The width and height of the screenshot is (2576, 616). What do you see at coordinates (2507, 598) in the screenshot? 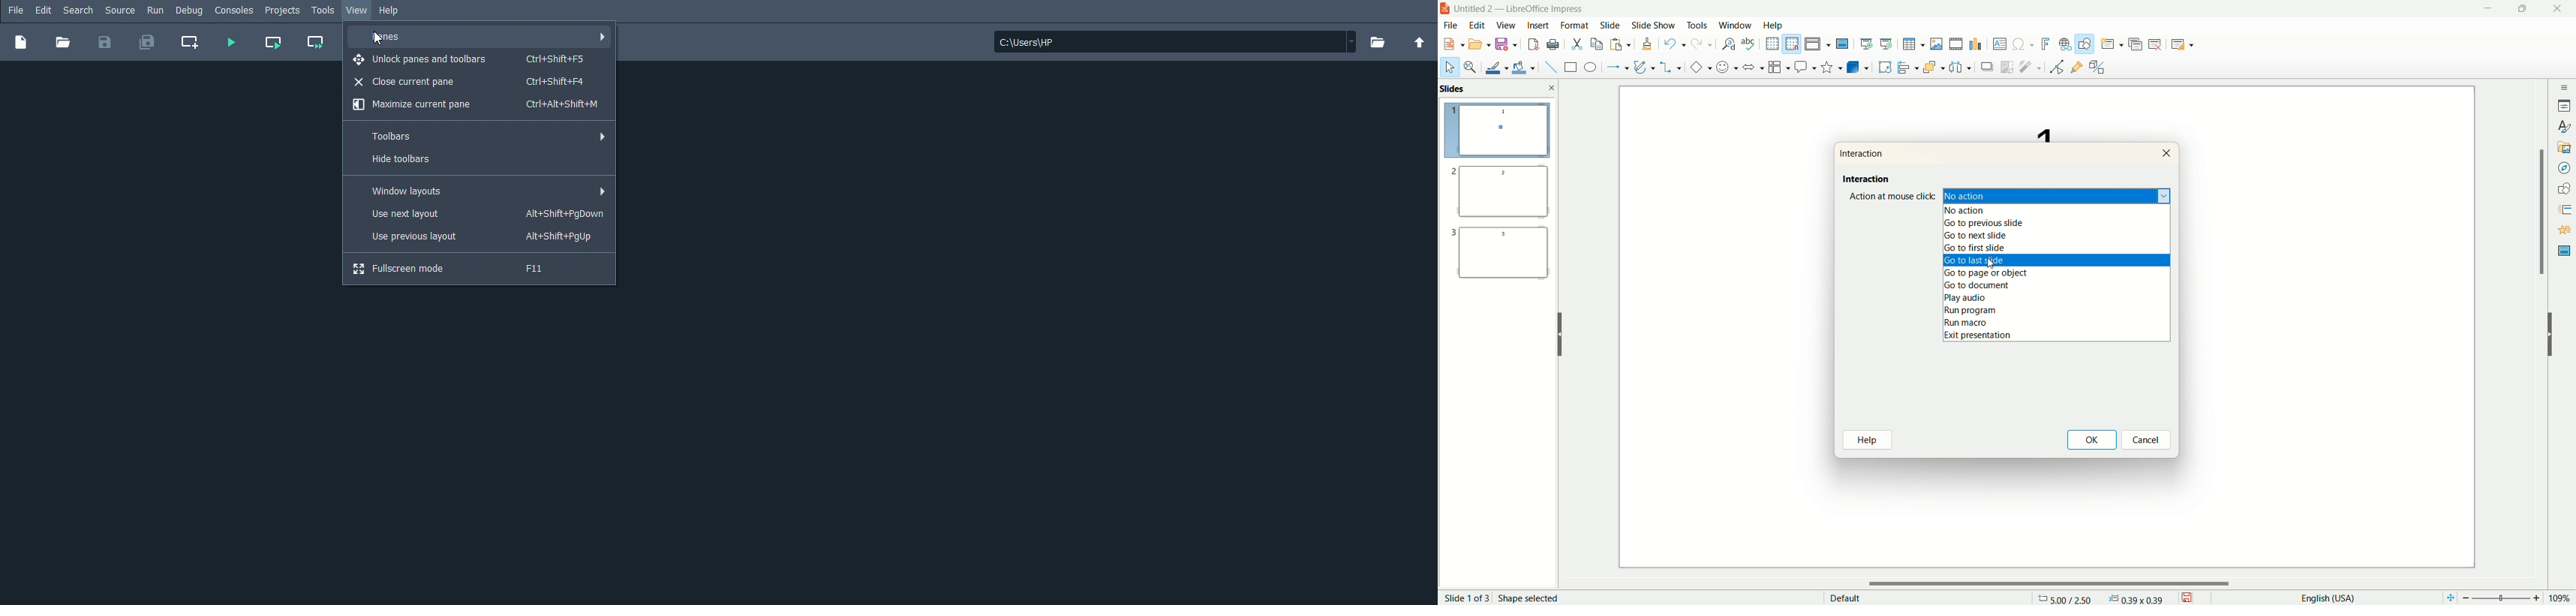
I see `zoom factor` at bounding box center [2507, 598].